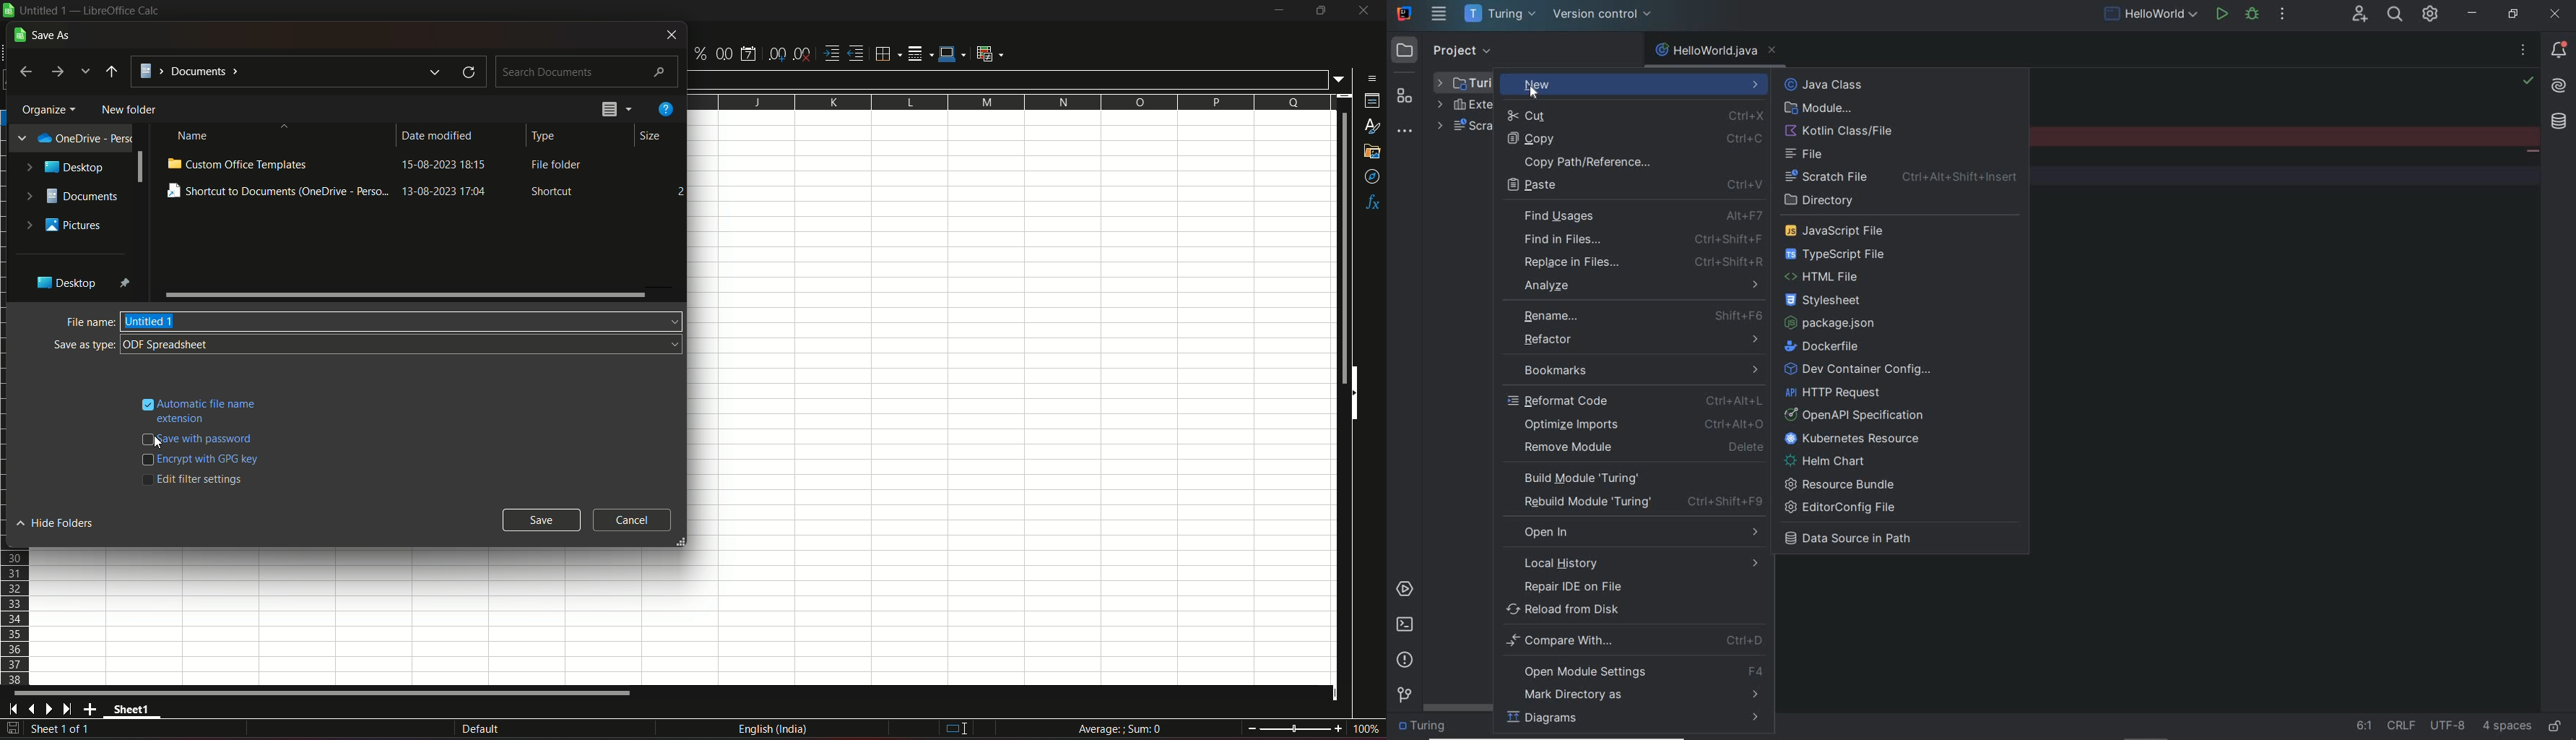 The image size is (2576, 756). I want to click on organize, so click(49, 108).